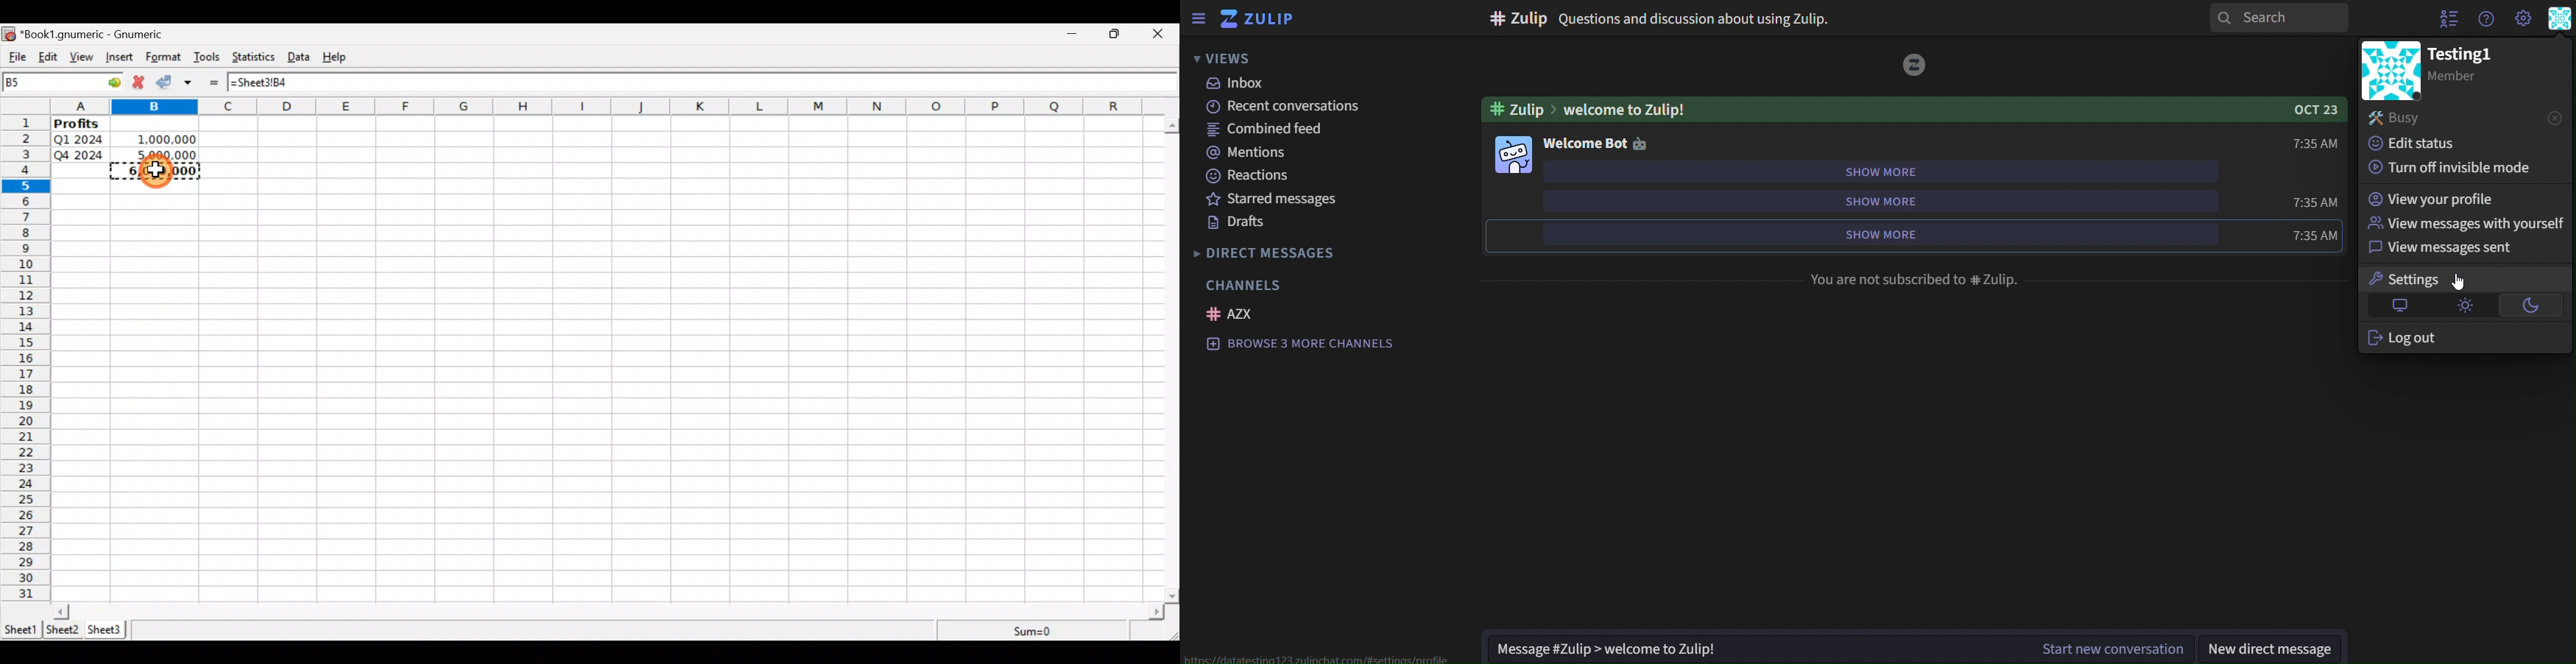 The height and width of the screenshot is (672, 2576). What do you see at coordinates (1257, 18) in the screenshot?
I see `zulip` at bounding box center [1257, 18].